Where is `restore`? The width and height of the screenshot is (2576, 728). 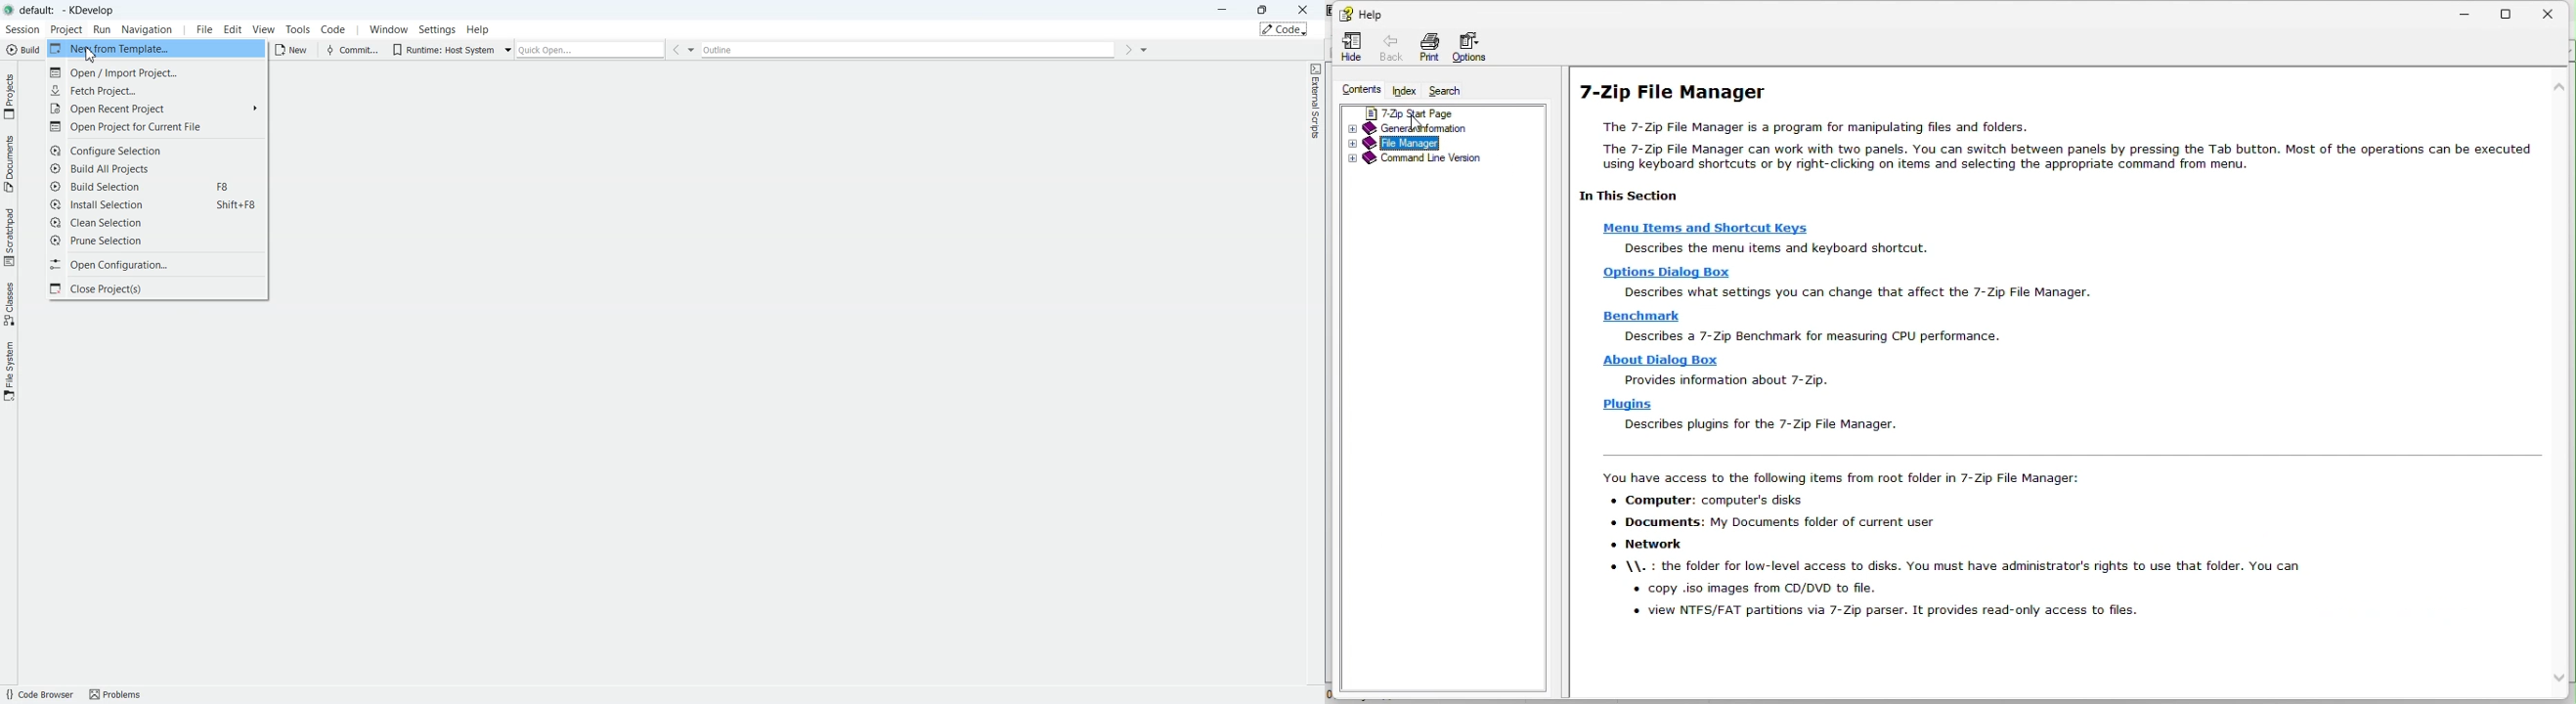 restore is located at coordinates (2509, 13).